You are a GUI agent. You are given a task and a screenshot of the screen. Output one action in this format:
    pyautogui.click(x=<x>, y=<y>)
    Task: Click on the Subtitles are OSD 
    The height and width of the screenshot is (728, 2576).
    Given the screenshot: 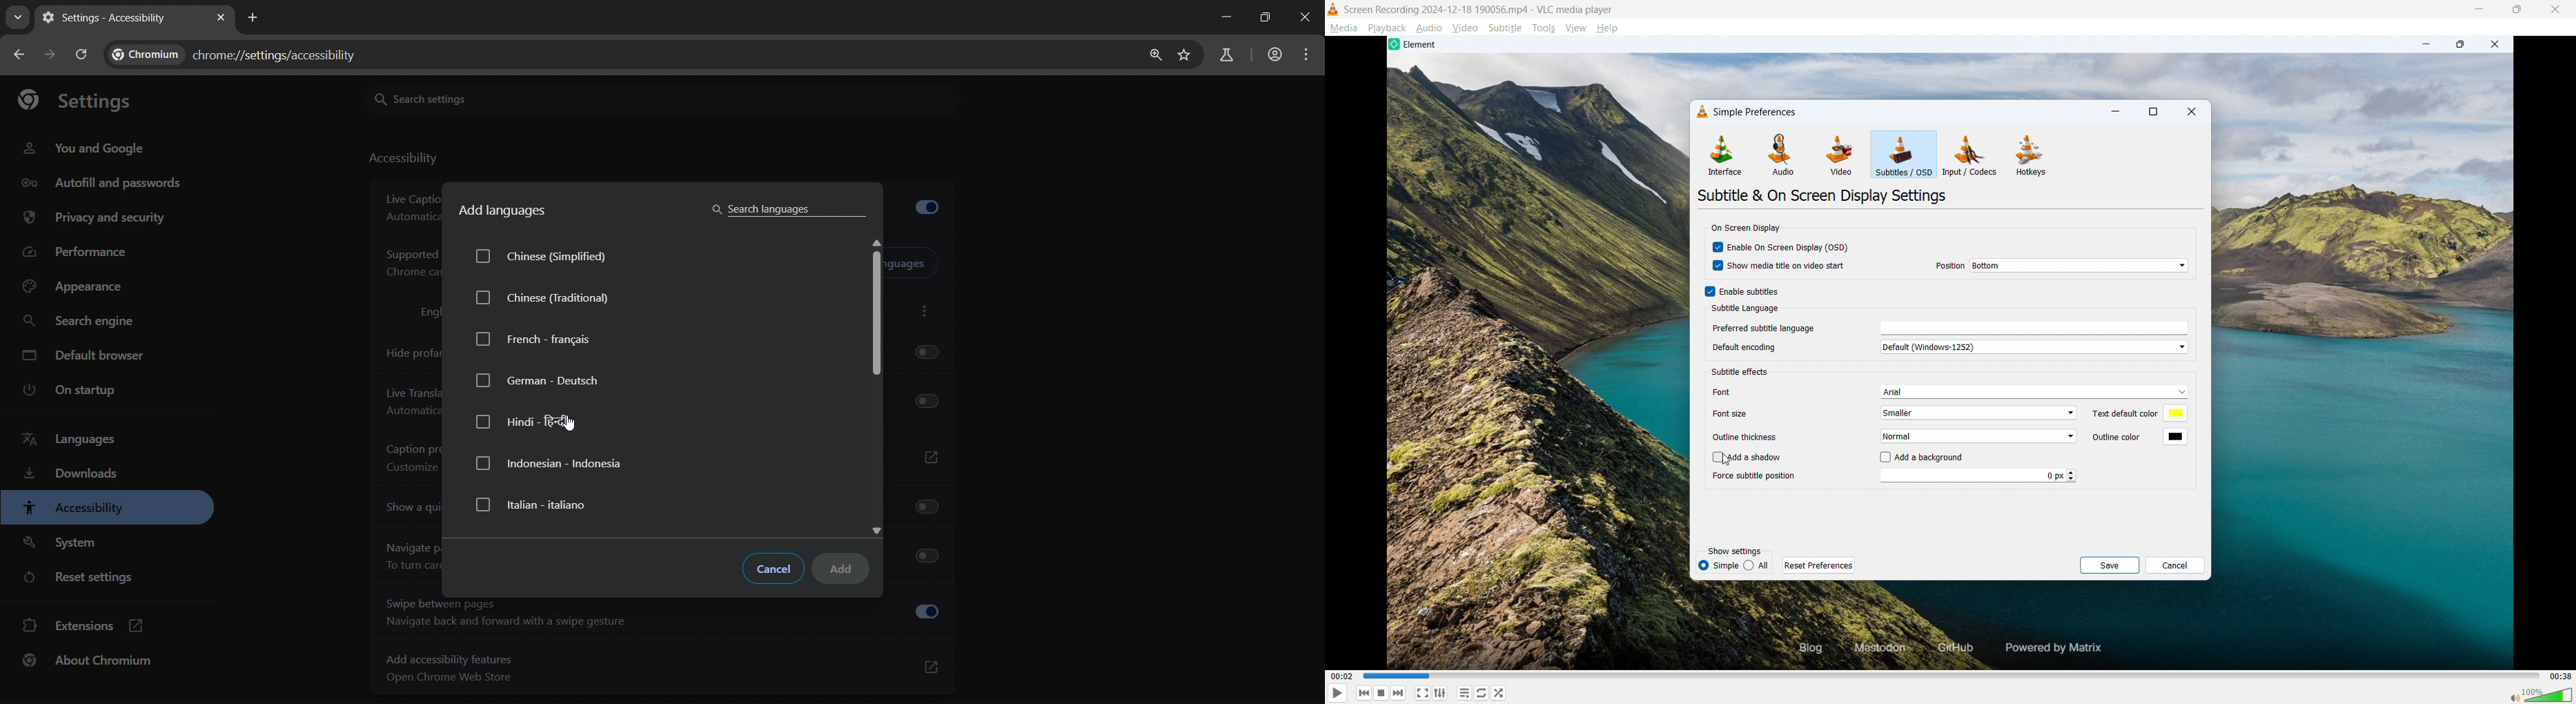 What is the action you would take?
    pyautogui.click(x=1904, y=154)
    